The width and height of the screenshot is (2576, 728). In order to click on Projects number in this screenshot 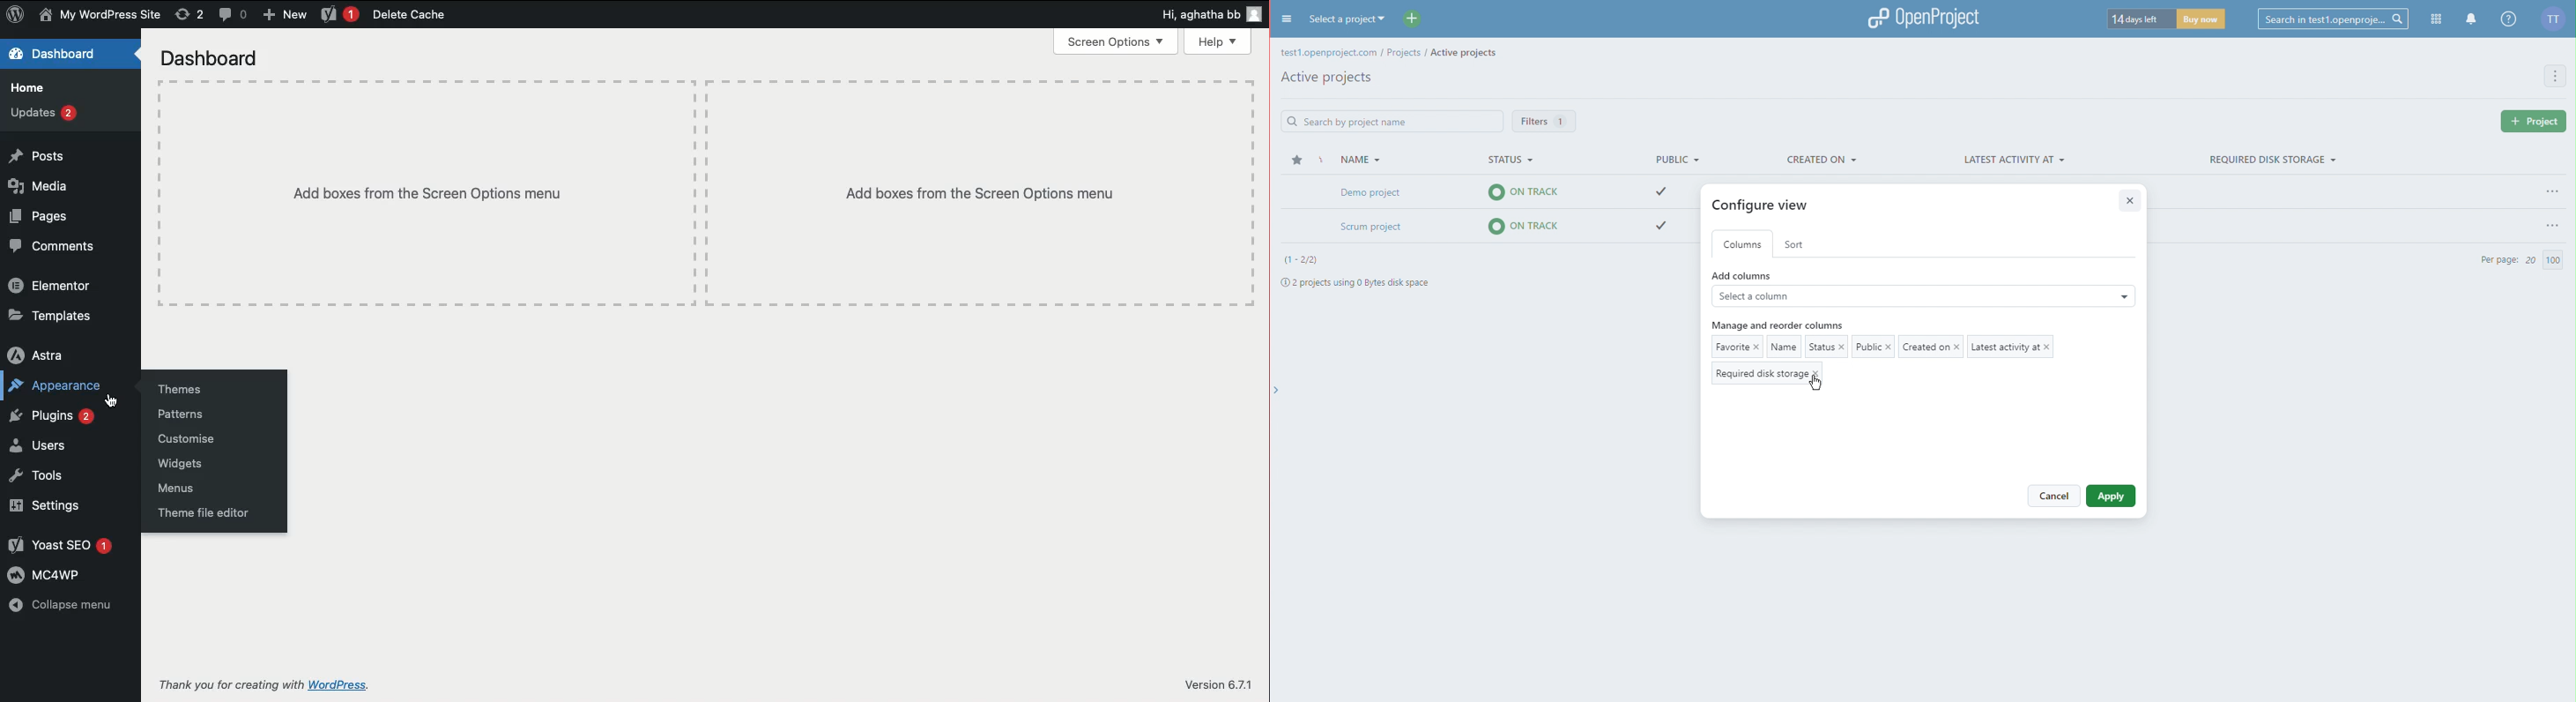, I will do `click(1304, 259)`.